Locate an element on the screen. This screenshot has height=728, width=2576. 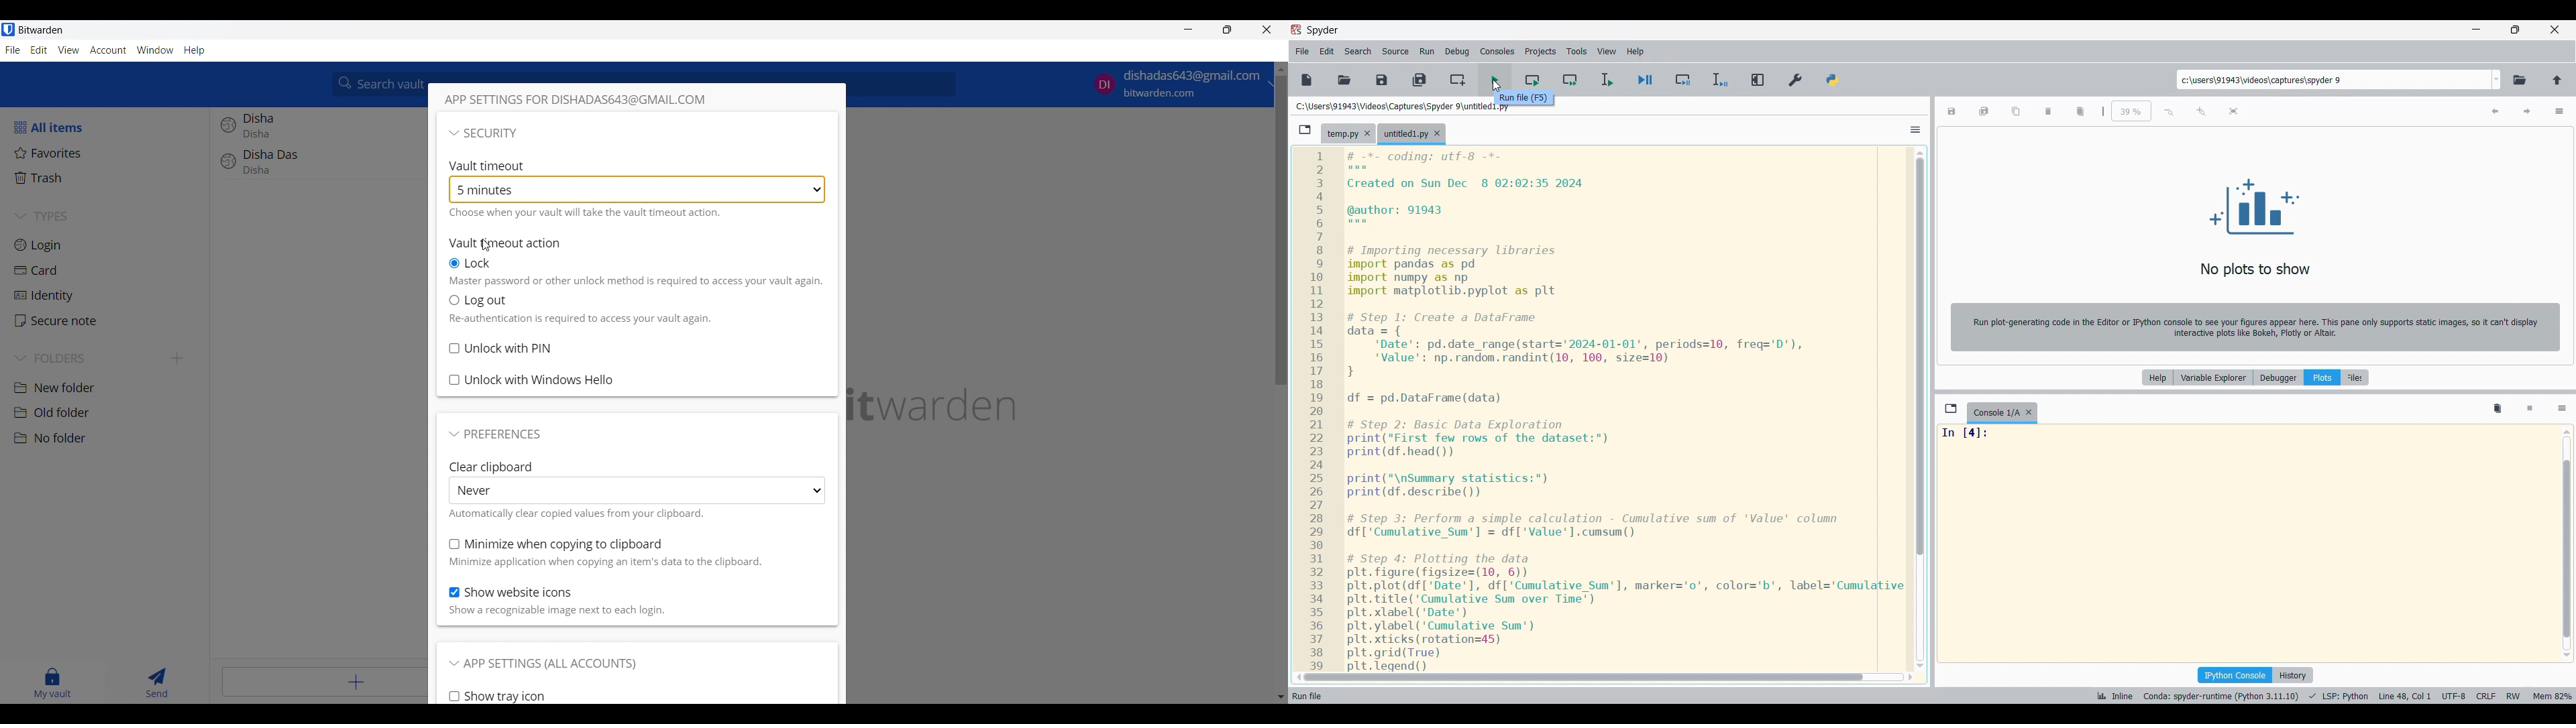
Description of current selection is located at coordinates (1313, 695).